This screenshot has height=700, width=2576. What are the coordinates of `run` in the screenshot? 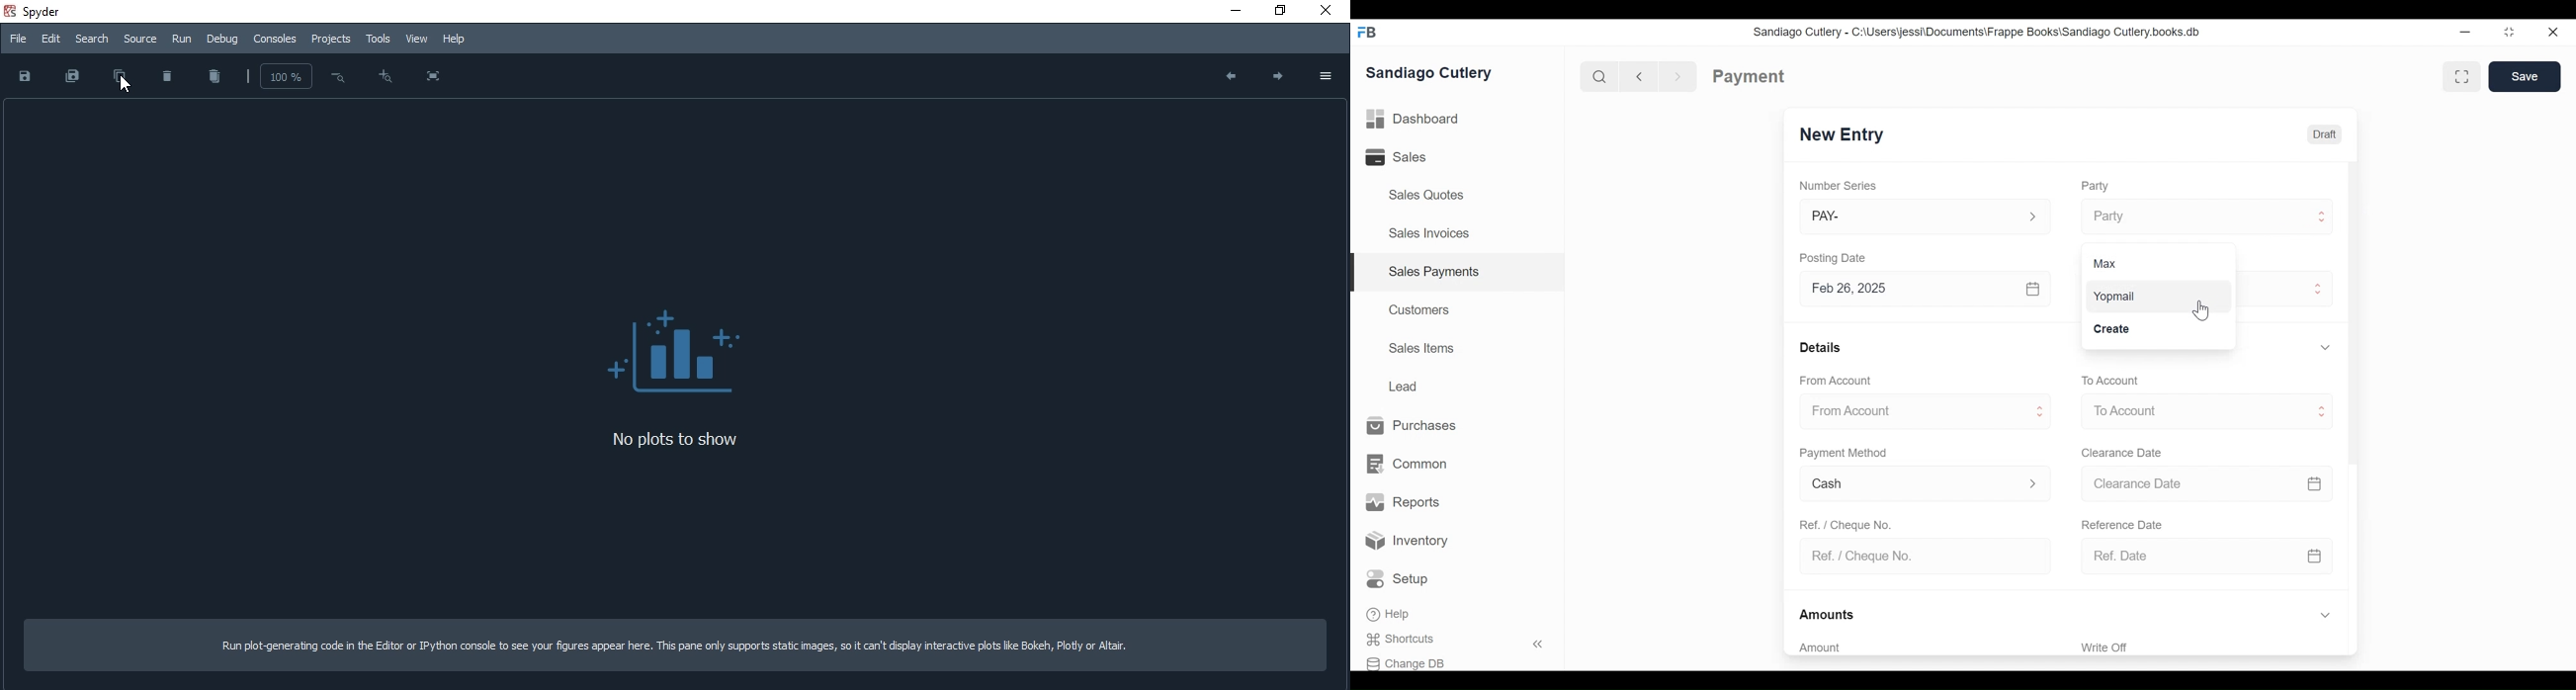 It's located at (183, 40).